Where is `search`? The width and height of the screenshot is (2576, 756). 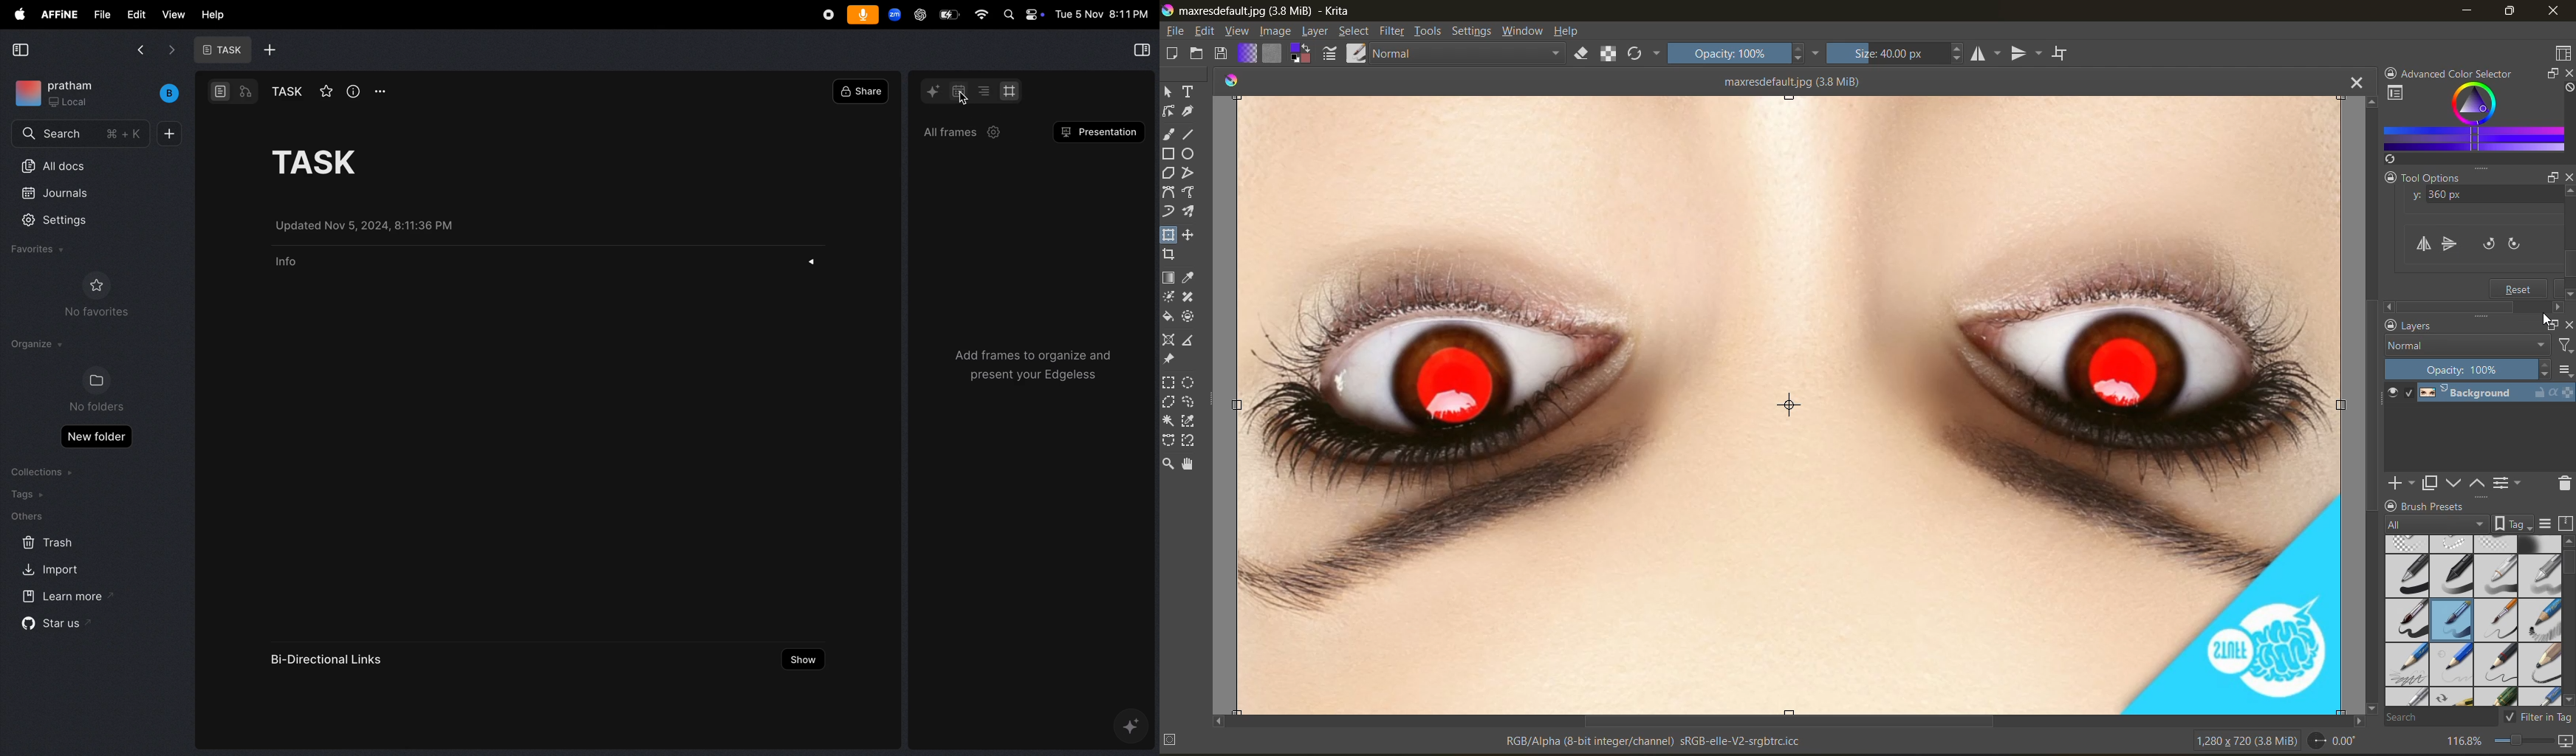 search is located at coordinates (80, 135).